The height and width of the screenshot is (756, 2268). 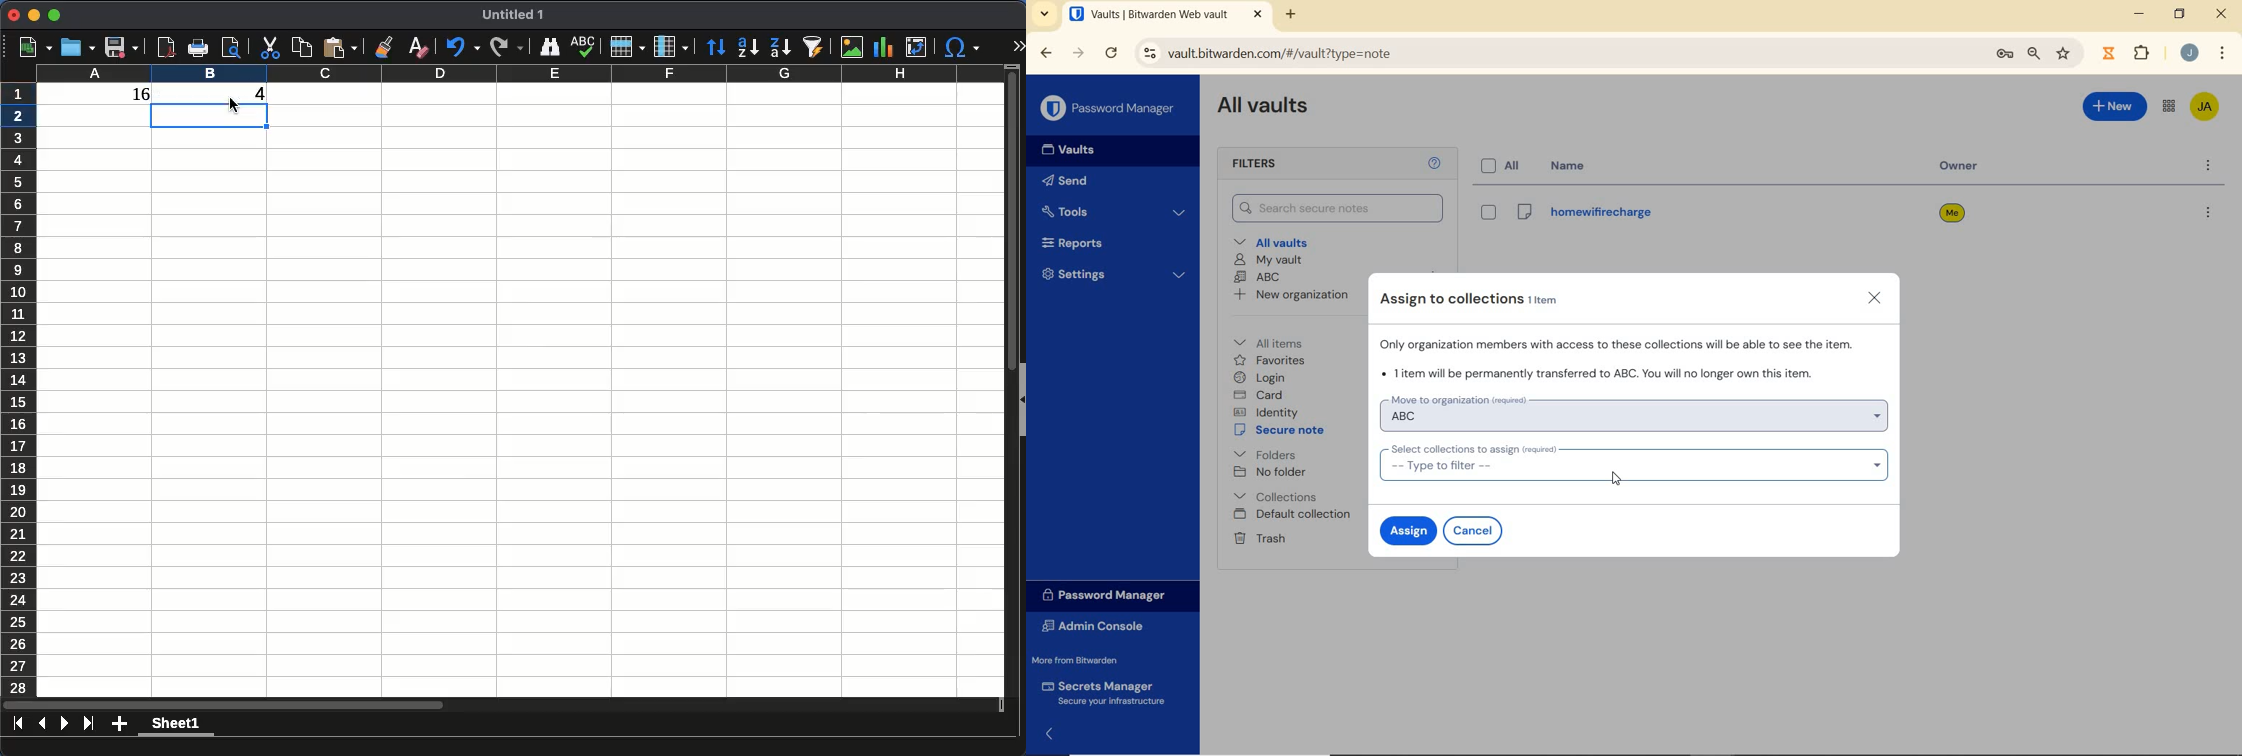 What do you see at coordinates (232, 50) in the screenshot?
I see `print preview` at bounding box center [232, 50].